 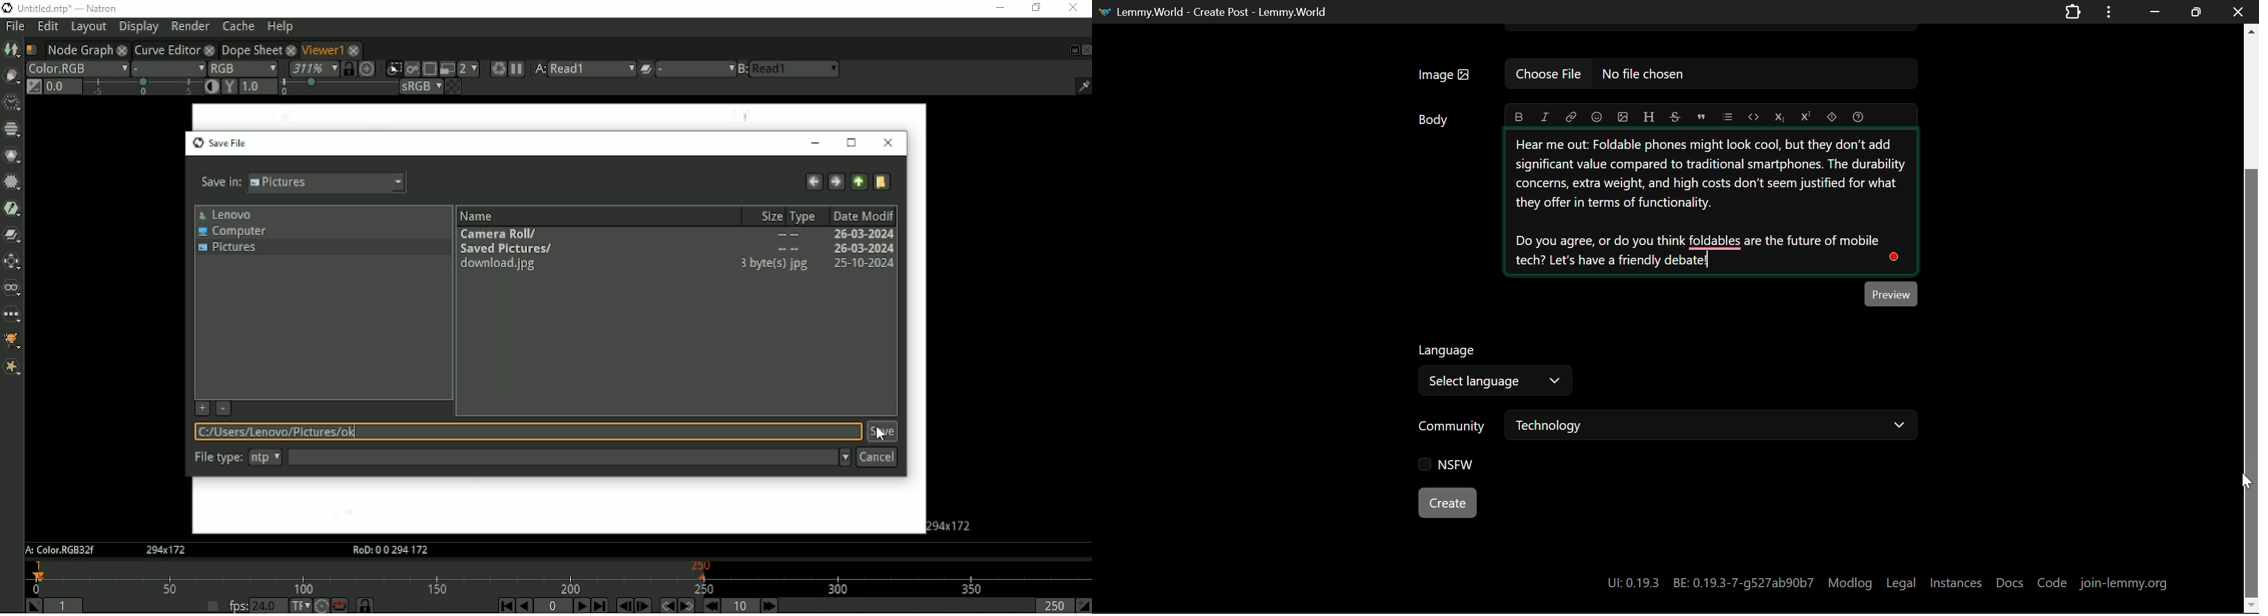 What do you see at coordinates (1807, 117) in the screenshot?
I see `superscript` at bounding box center [1807, 117].